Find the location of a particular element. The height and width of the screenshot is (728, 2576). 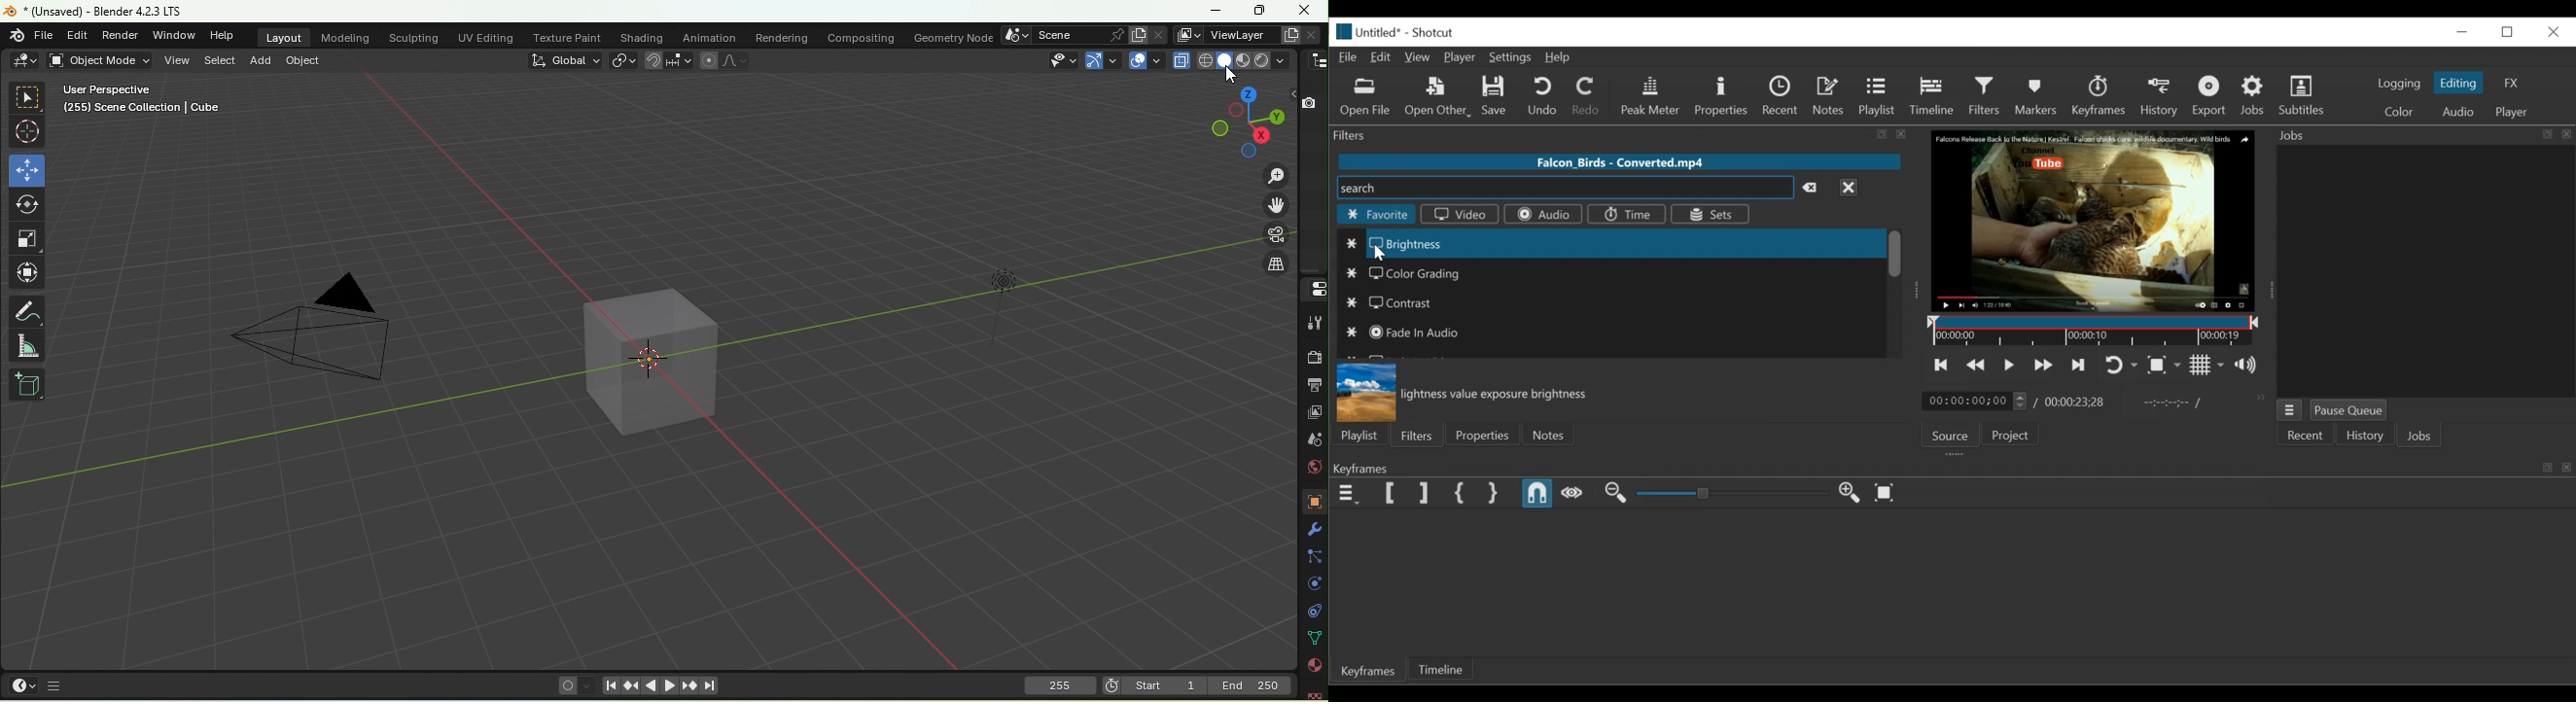

Window is located at coordinates (175, 35).